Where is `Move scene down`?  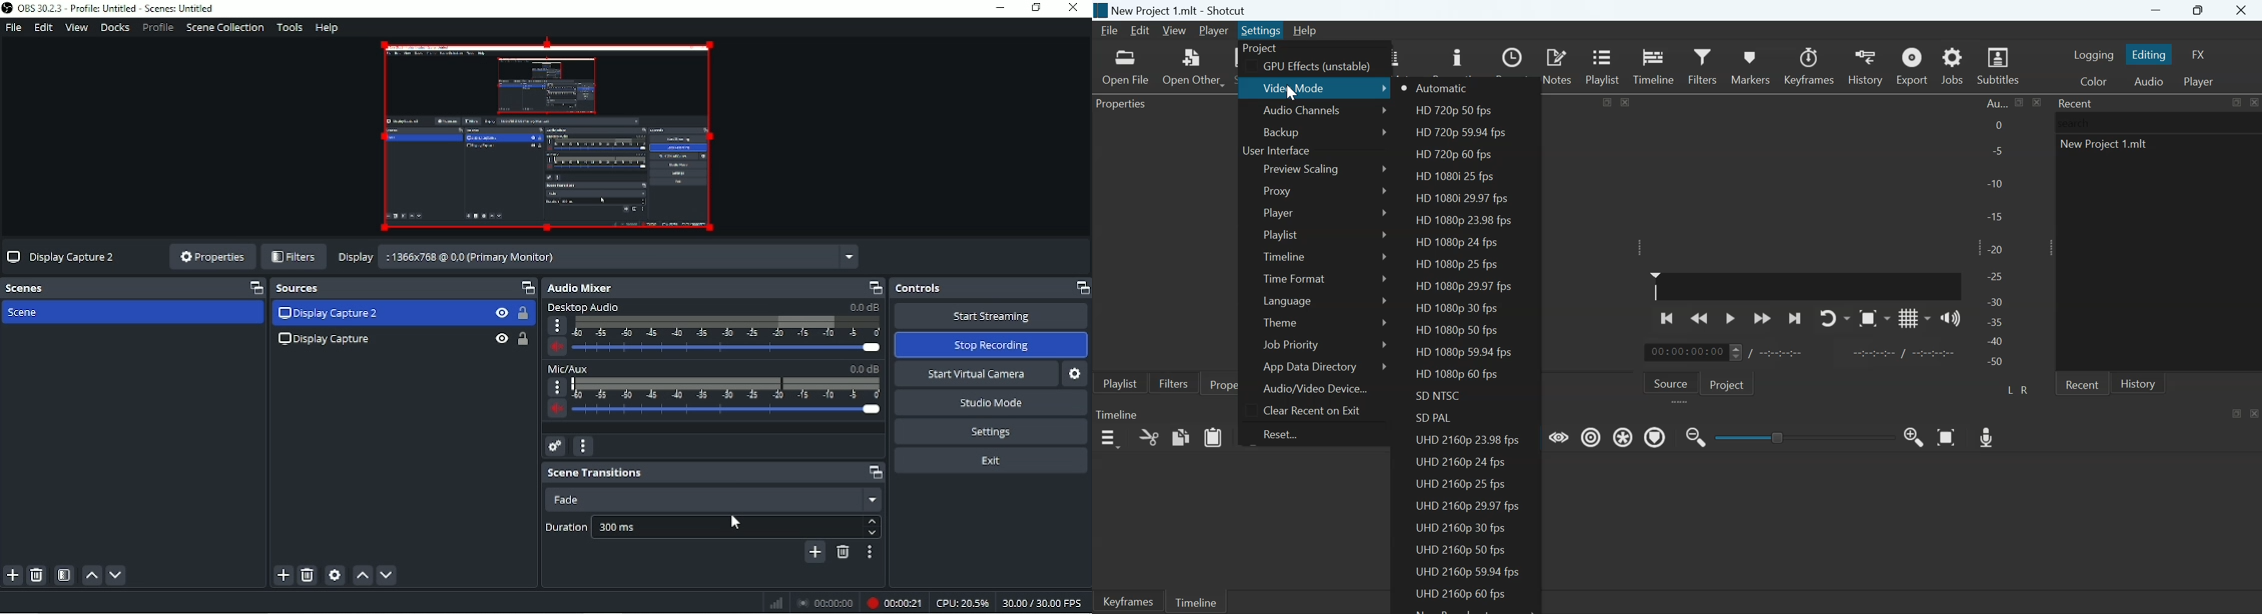 Move scene down is located at coordinates (117, 574).